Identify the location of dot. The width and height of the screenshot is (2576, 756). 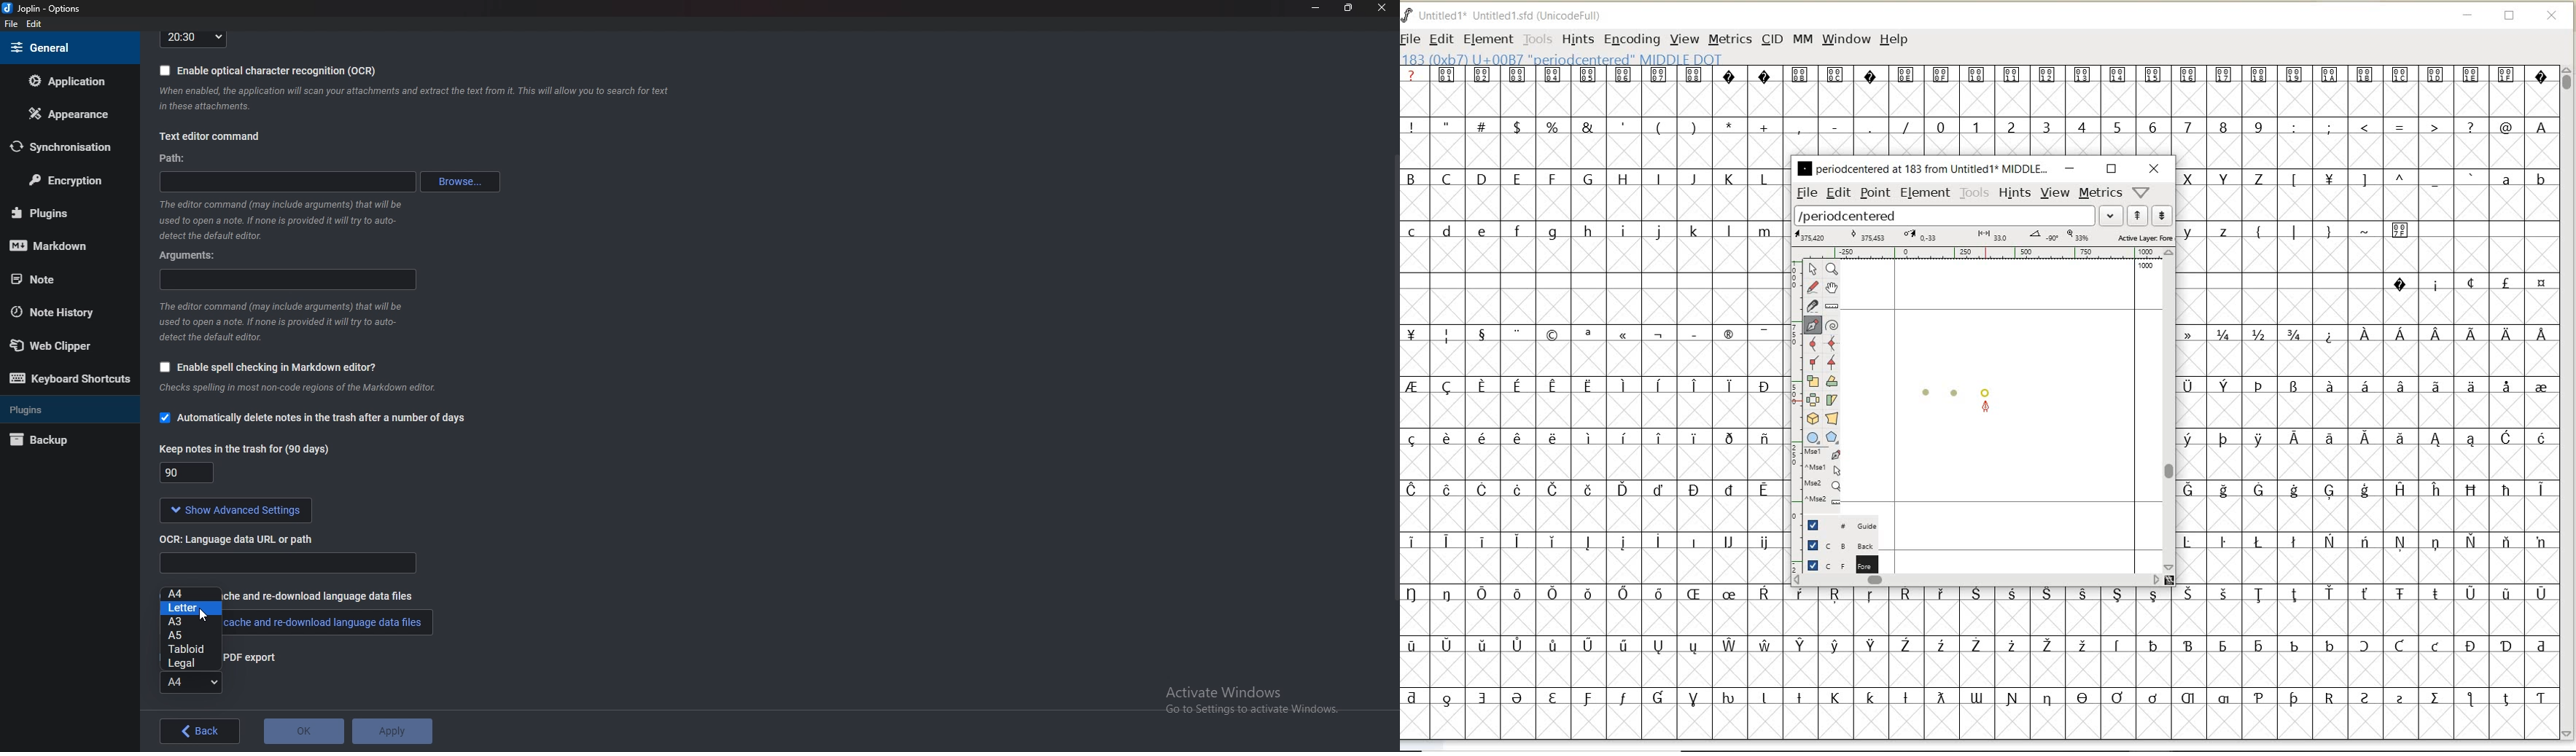
(1926, 390).